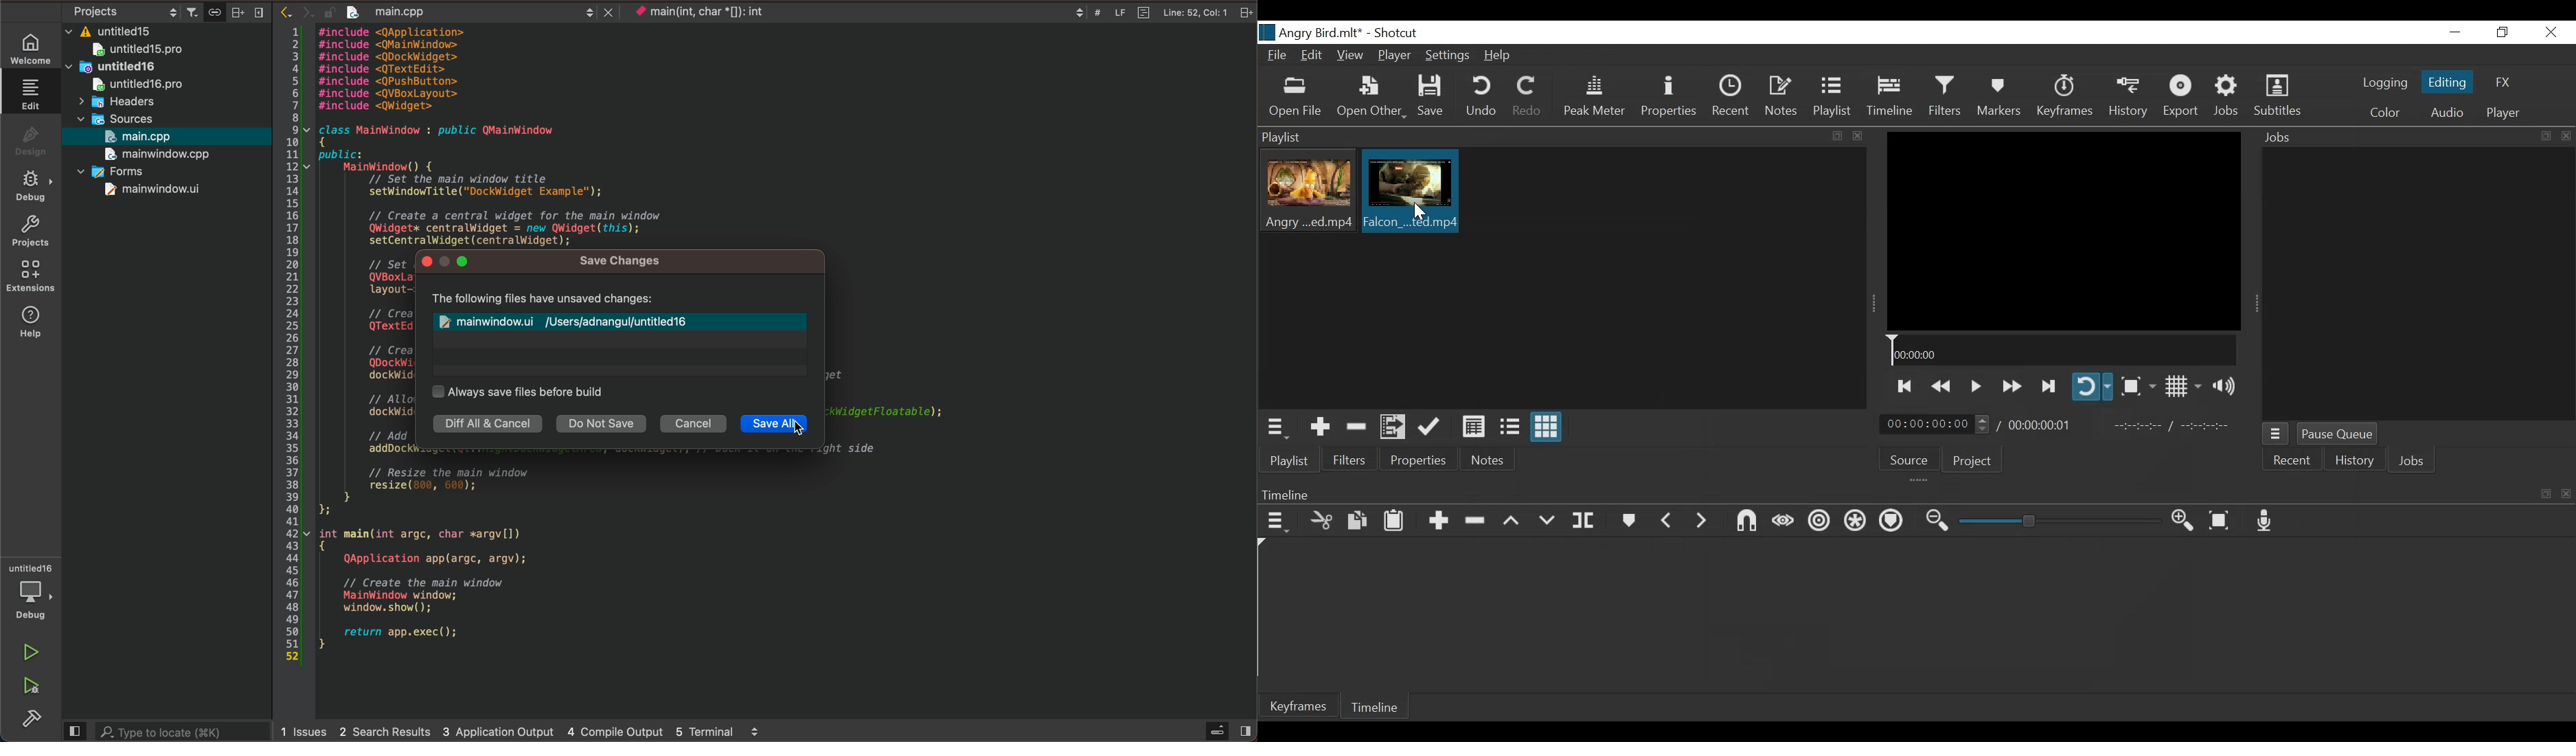 Image resolution: width=2576 pixels, height=756 pixels. Describe the element at coordinates (1667, 520) in the screenshot. I see `Previous marker` at that location.